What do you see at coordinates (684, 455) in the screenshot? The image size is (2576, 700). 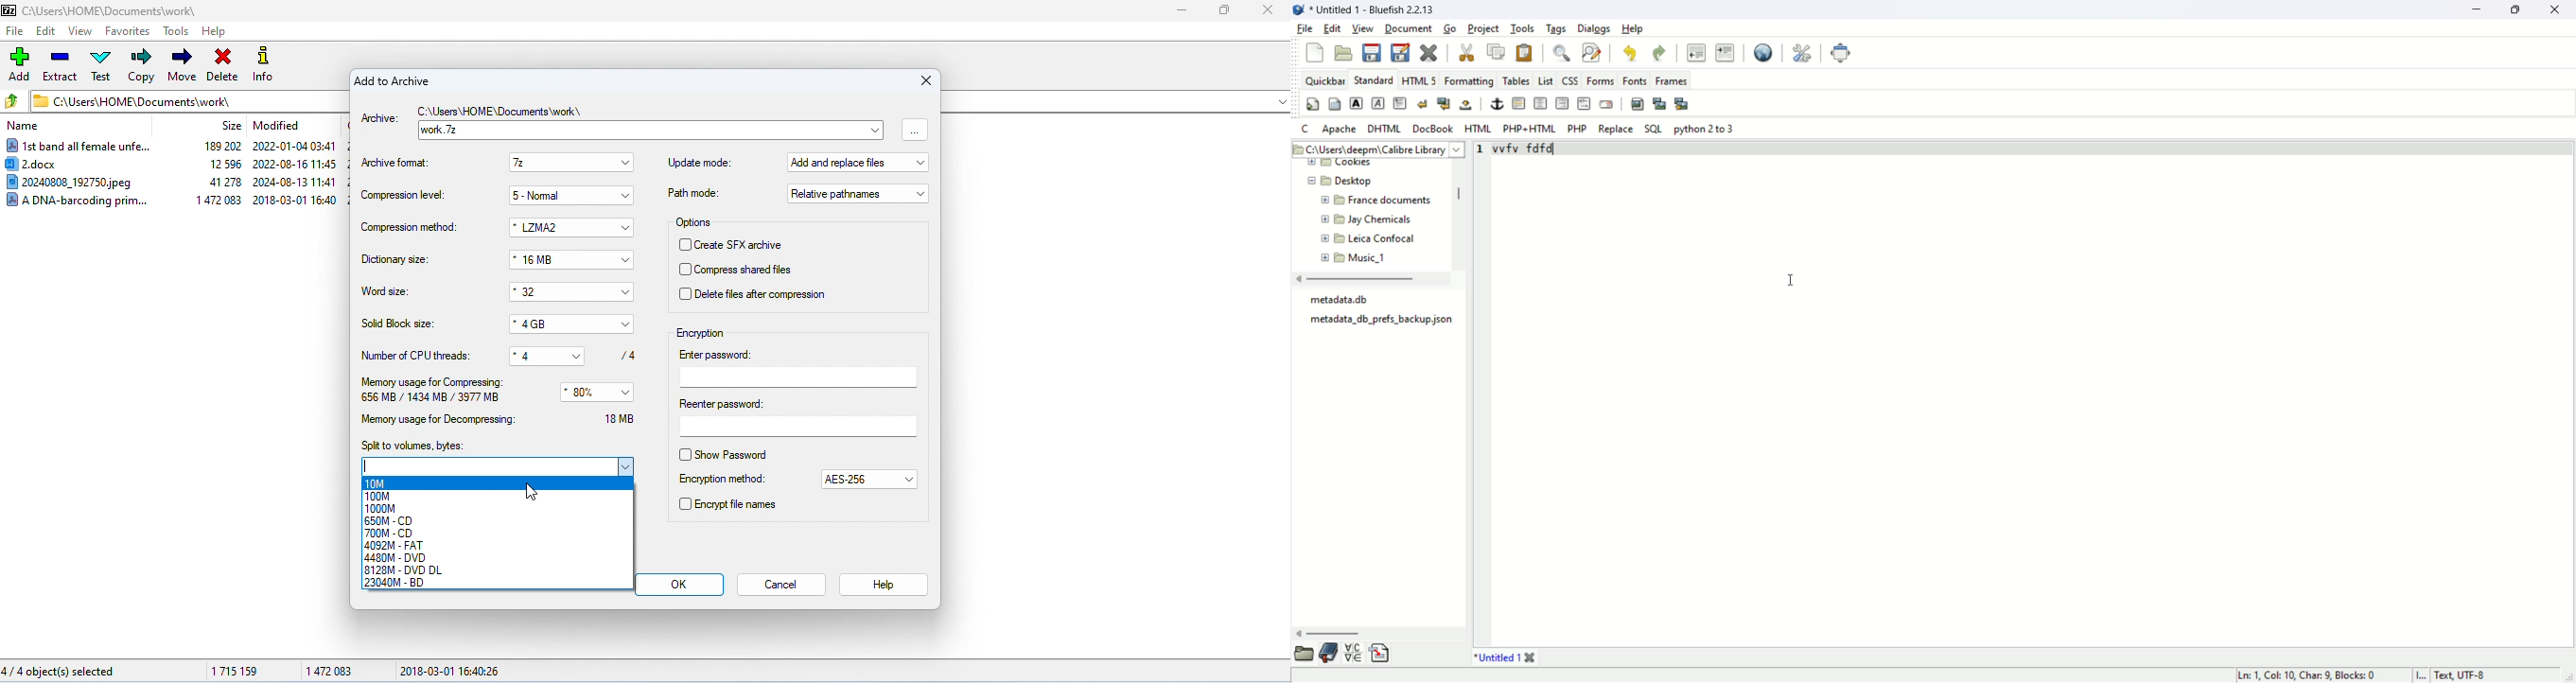 I see `check box` at bounding box center [684, 455].